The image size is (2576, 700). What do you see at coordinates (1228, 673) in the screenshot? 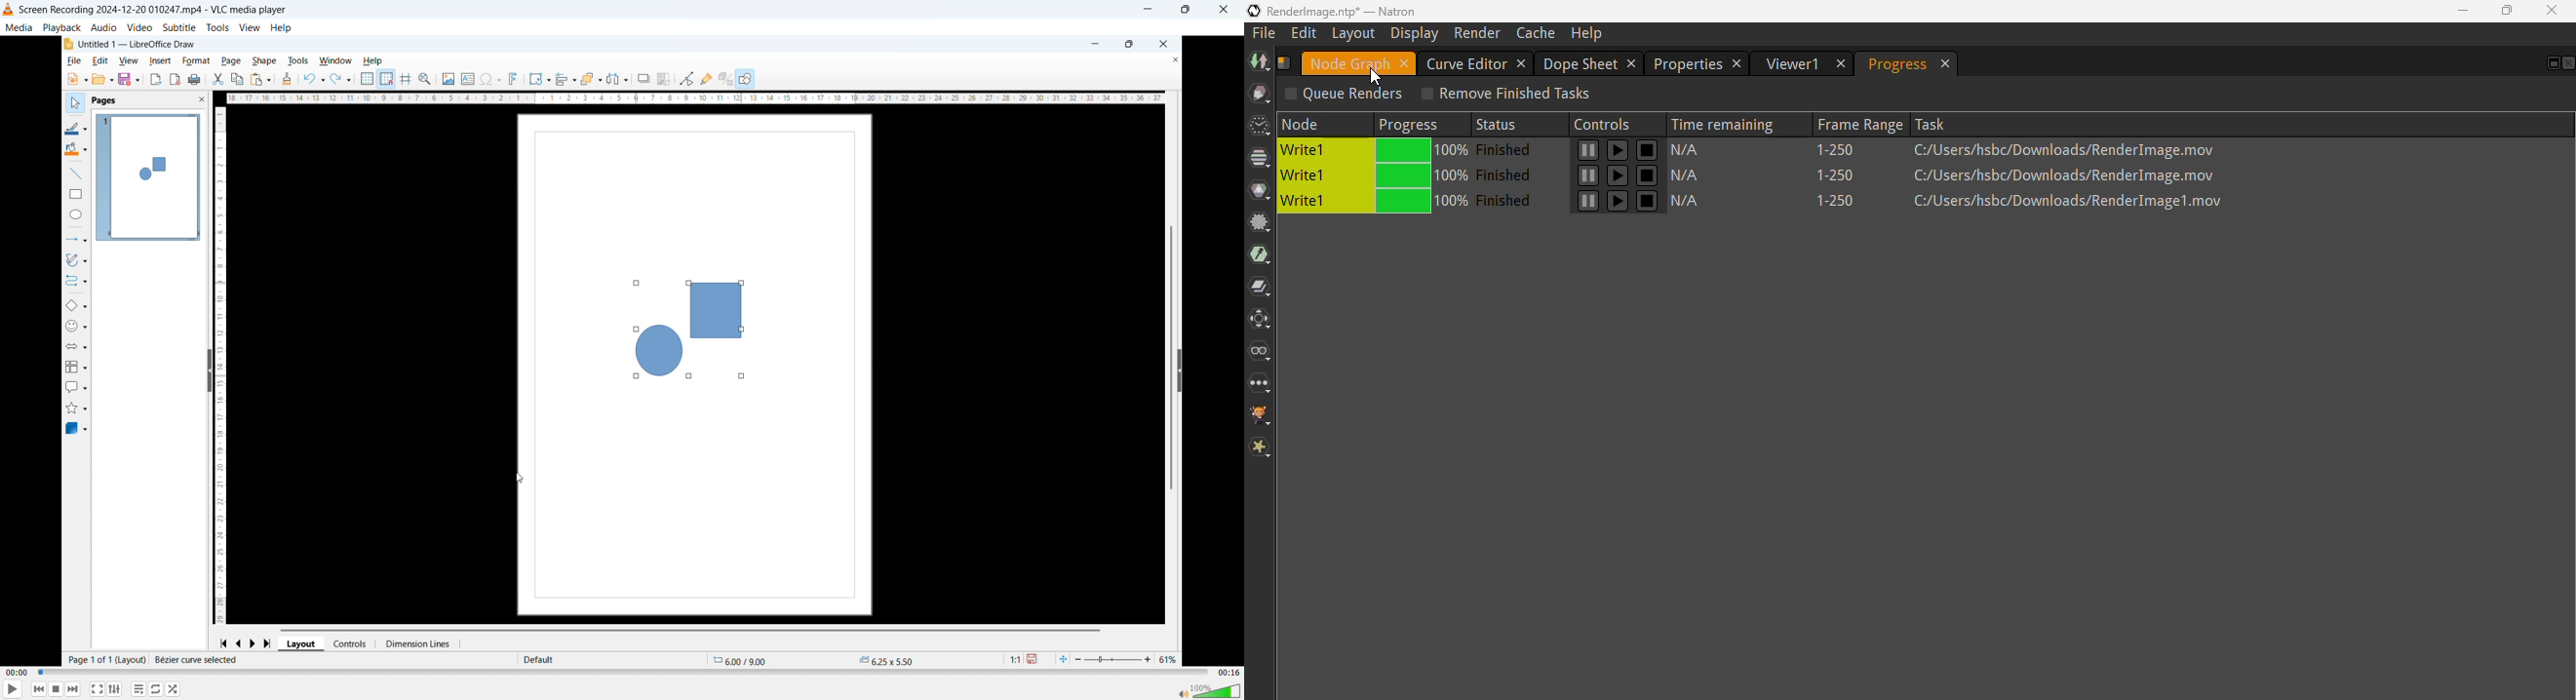
I see `Video duration ` at bounding box center [1228, 673].